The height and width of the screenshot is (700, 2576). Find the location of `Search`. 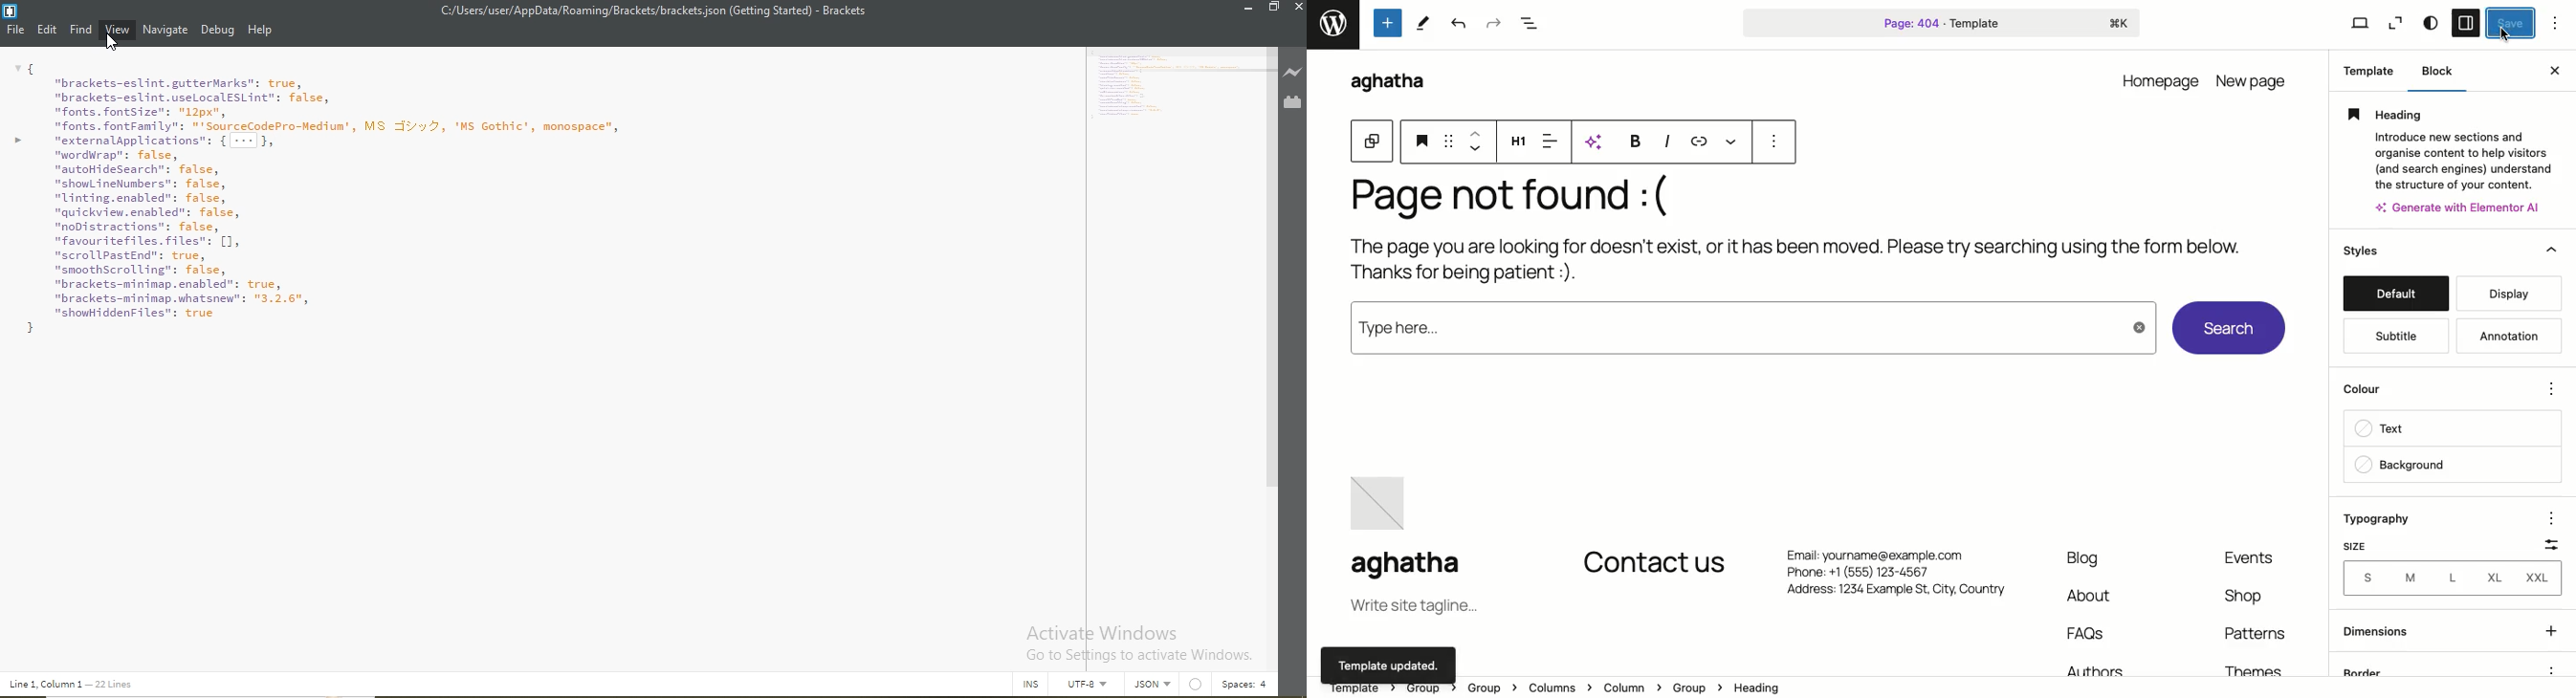

Search is located at coordinates (2229, 330).